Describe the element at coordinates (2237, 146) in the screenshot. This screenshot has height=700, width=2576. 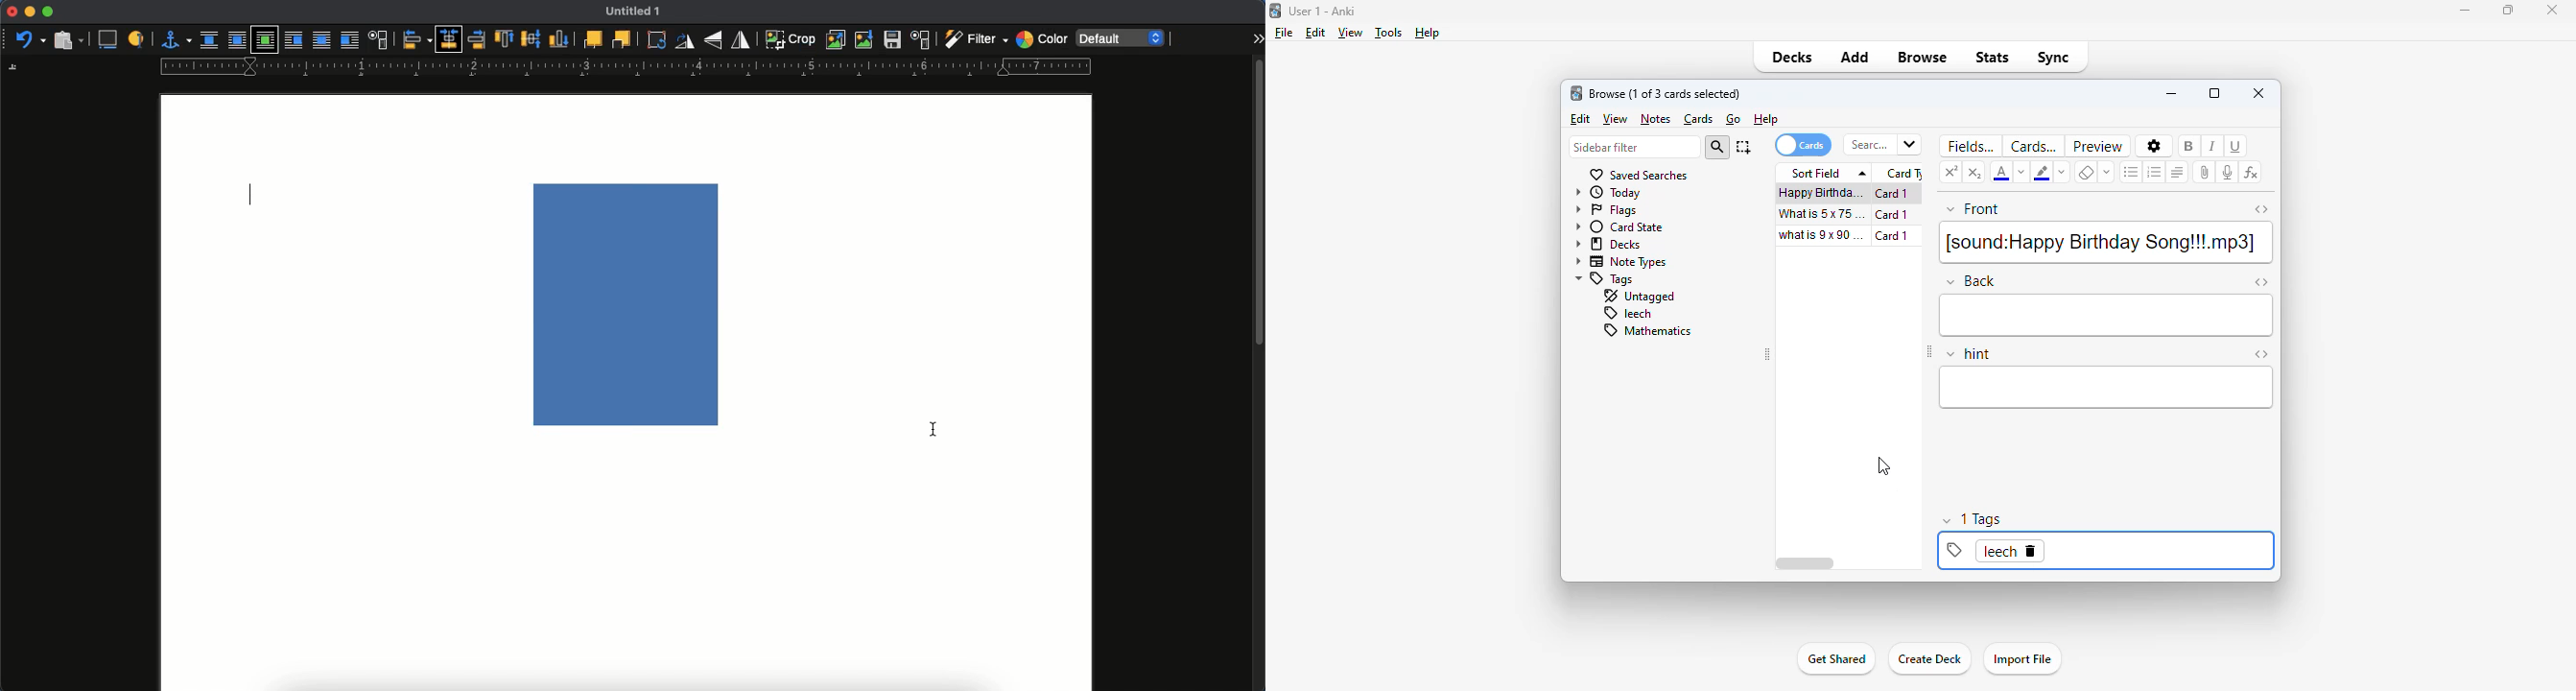
I see `underline` at that location.